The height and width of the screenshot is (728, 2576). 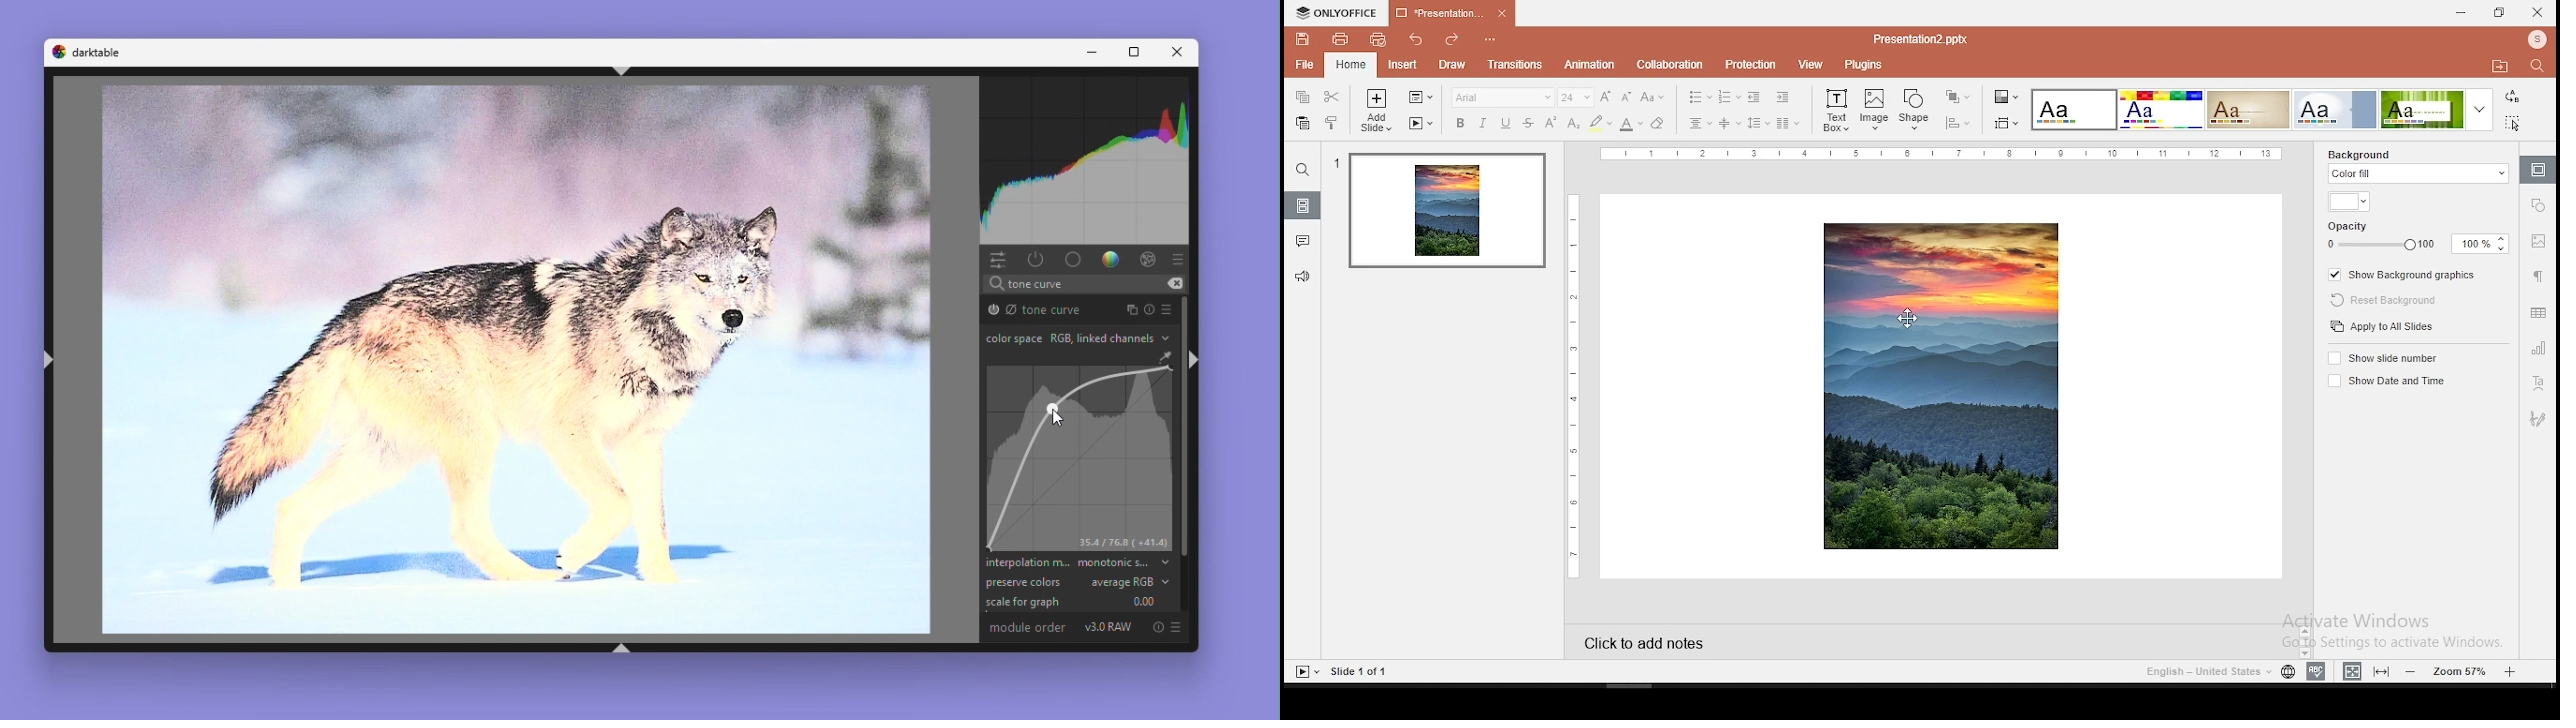 What do you see at coordinates (1375, 110) in the screenshot?
I see `add slide` at bounding box center [1375, 110].